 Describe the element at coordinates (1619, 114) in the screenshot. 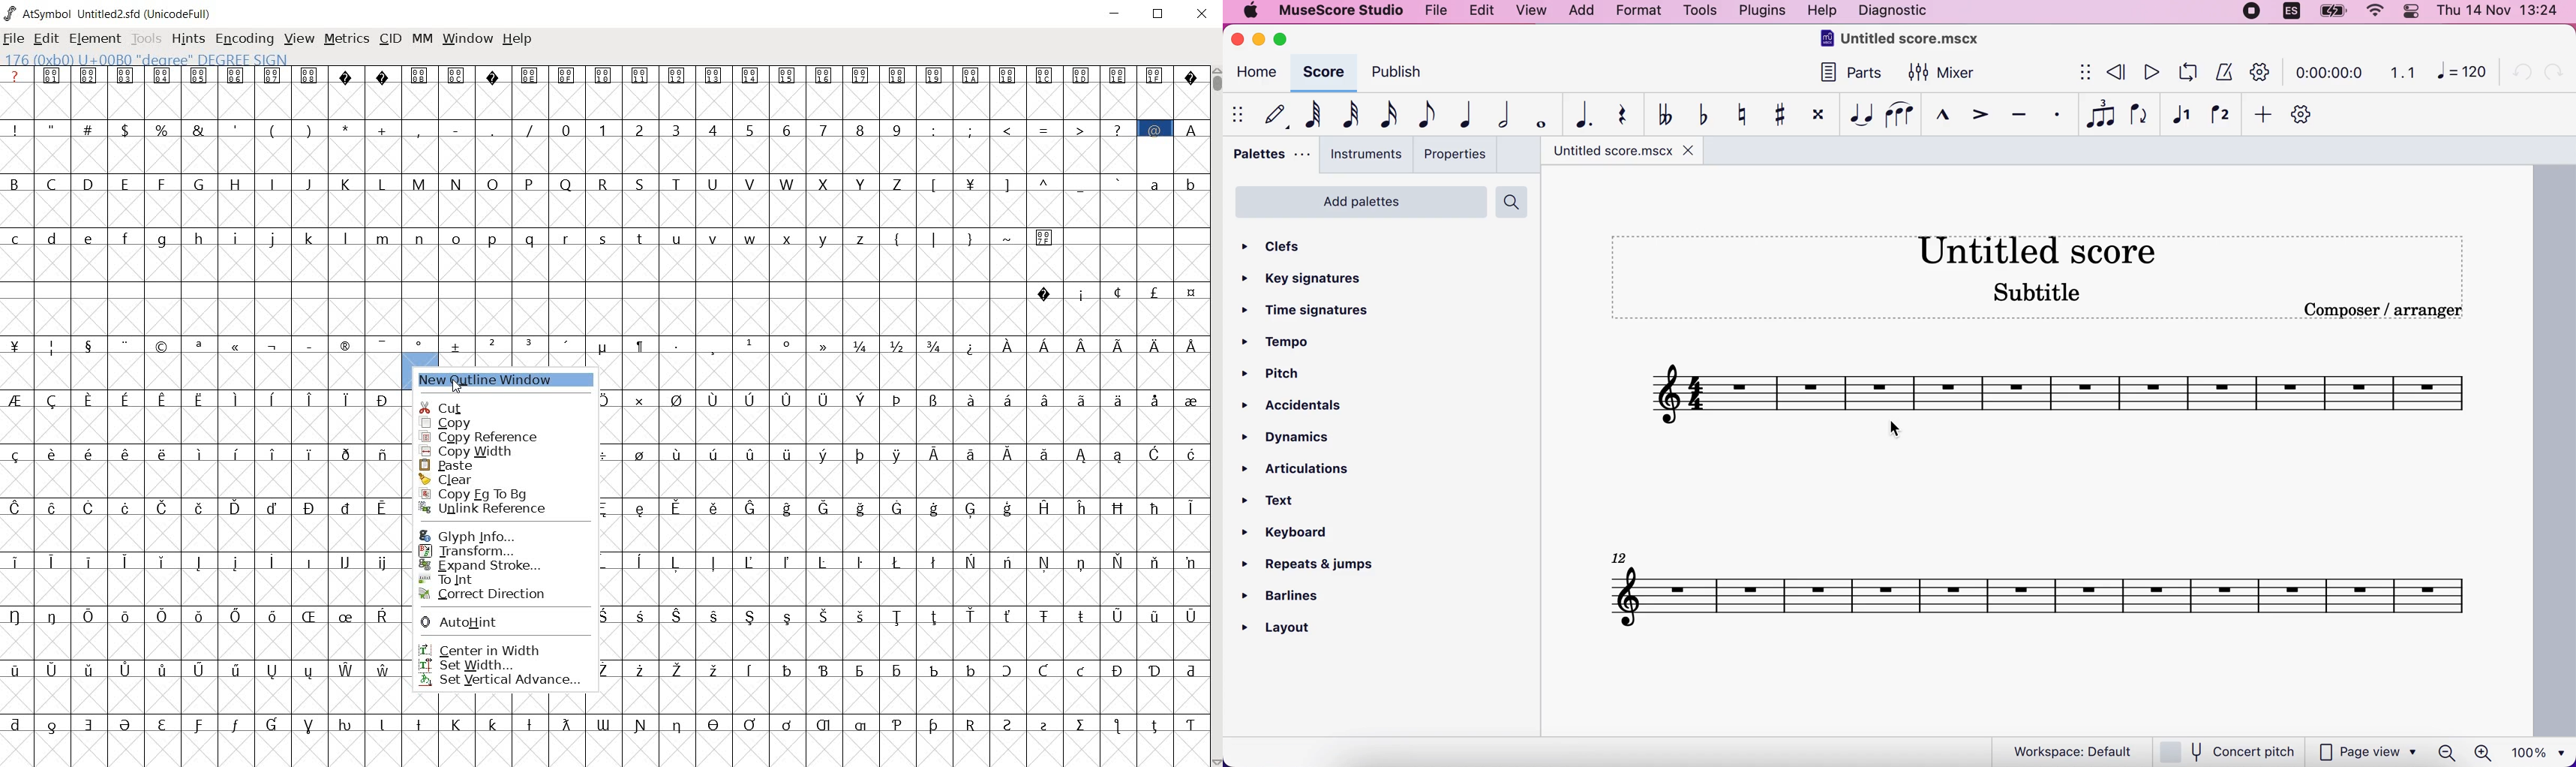

I see `rest` at that location.